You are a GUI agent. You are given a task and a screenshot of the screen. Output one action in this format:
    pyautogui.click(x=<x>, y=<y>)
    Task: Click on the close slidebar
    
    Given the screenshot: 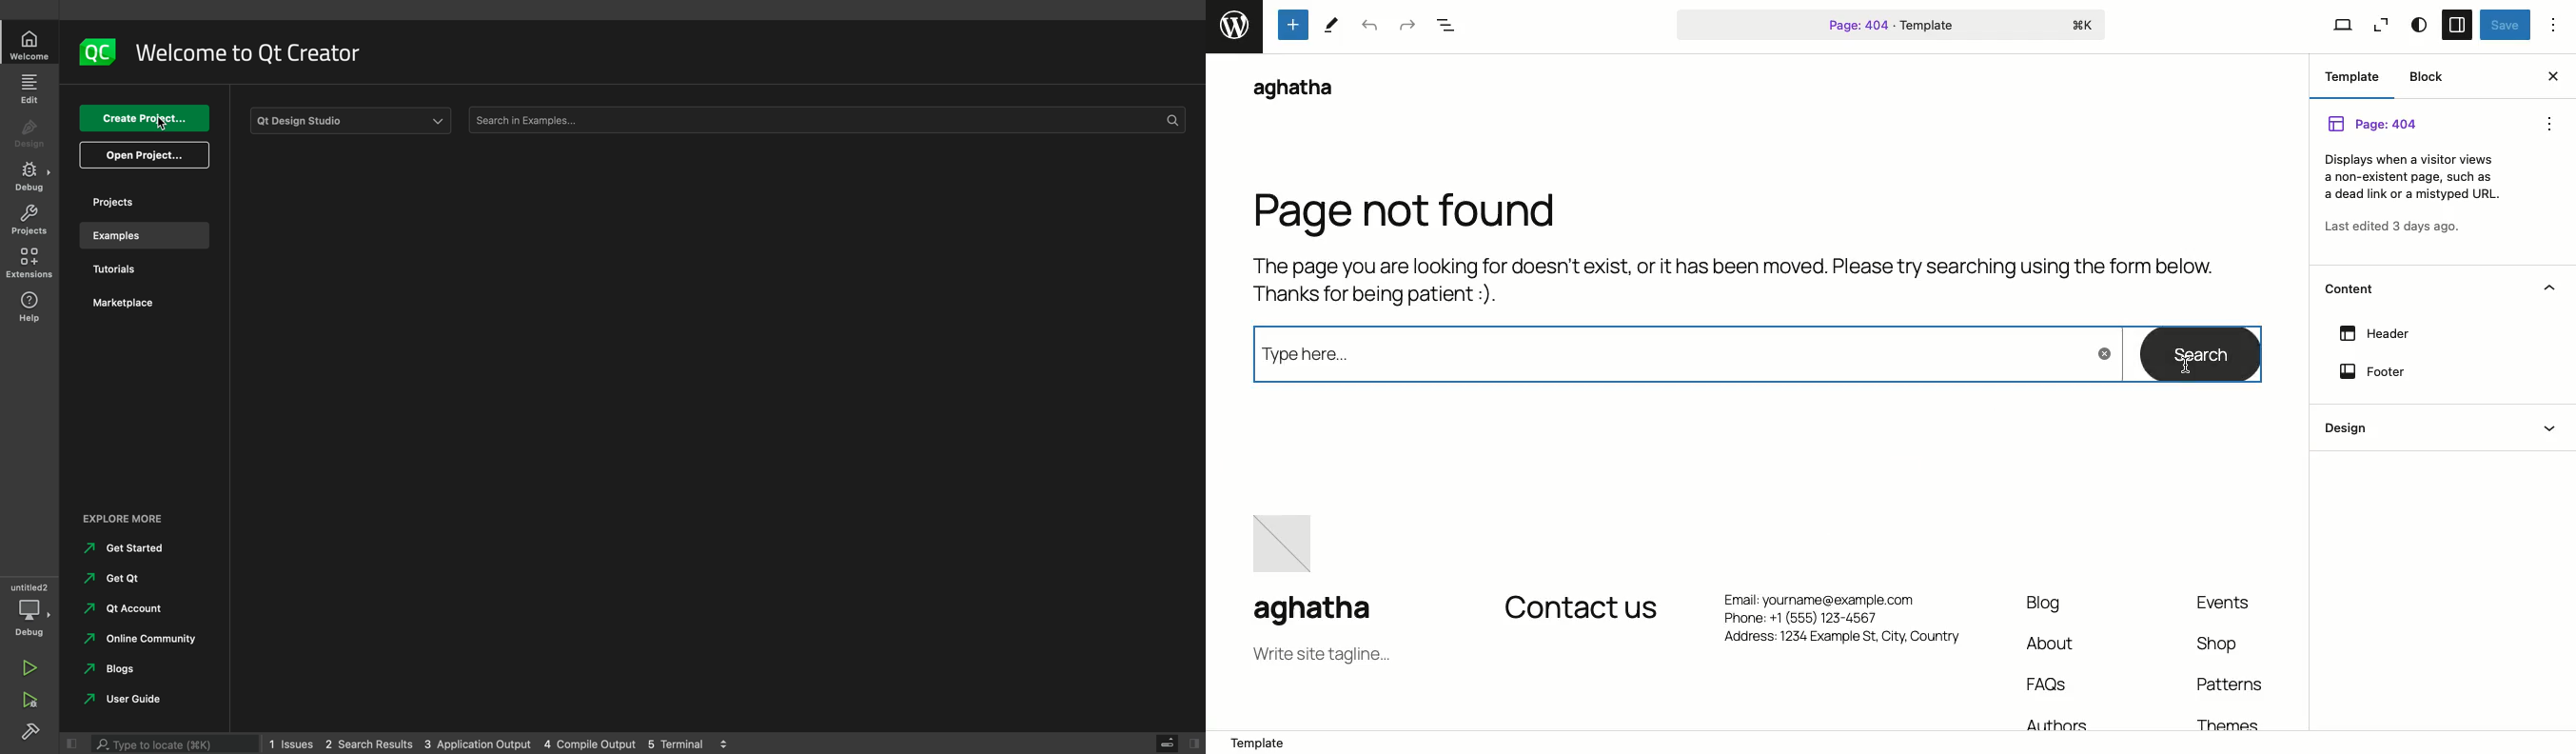 What is the action you would take?
    pyautogui.click(x=1179, y=744)
    